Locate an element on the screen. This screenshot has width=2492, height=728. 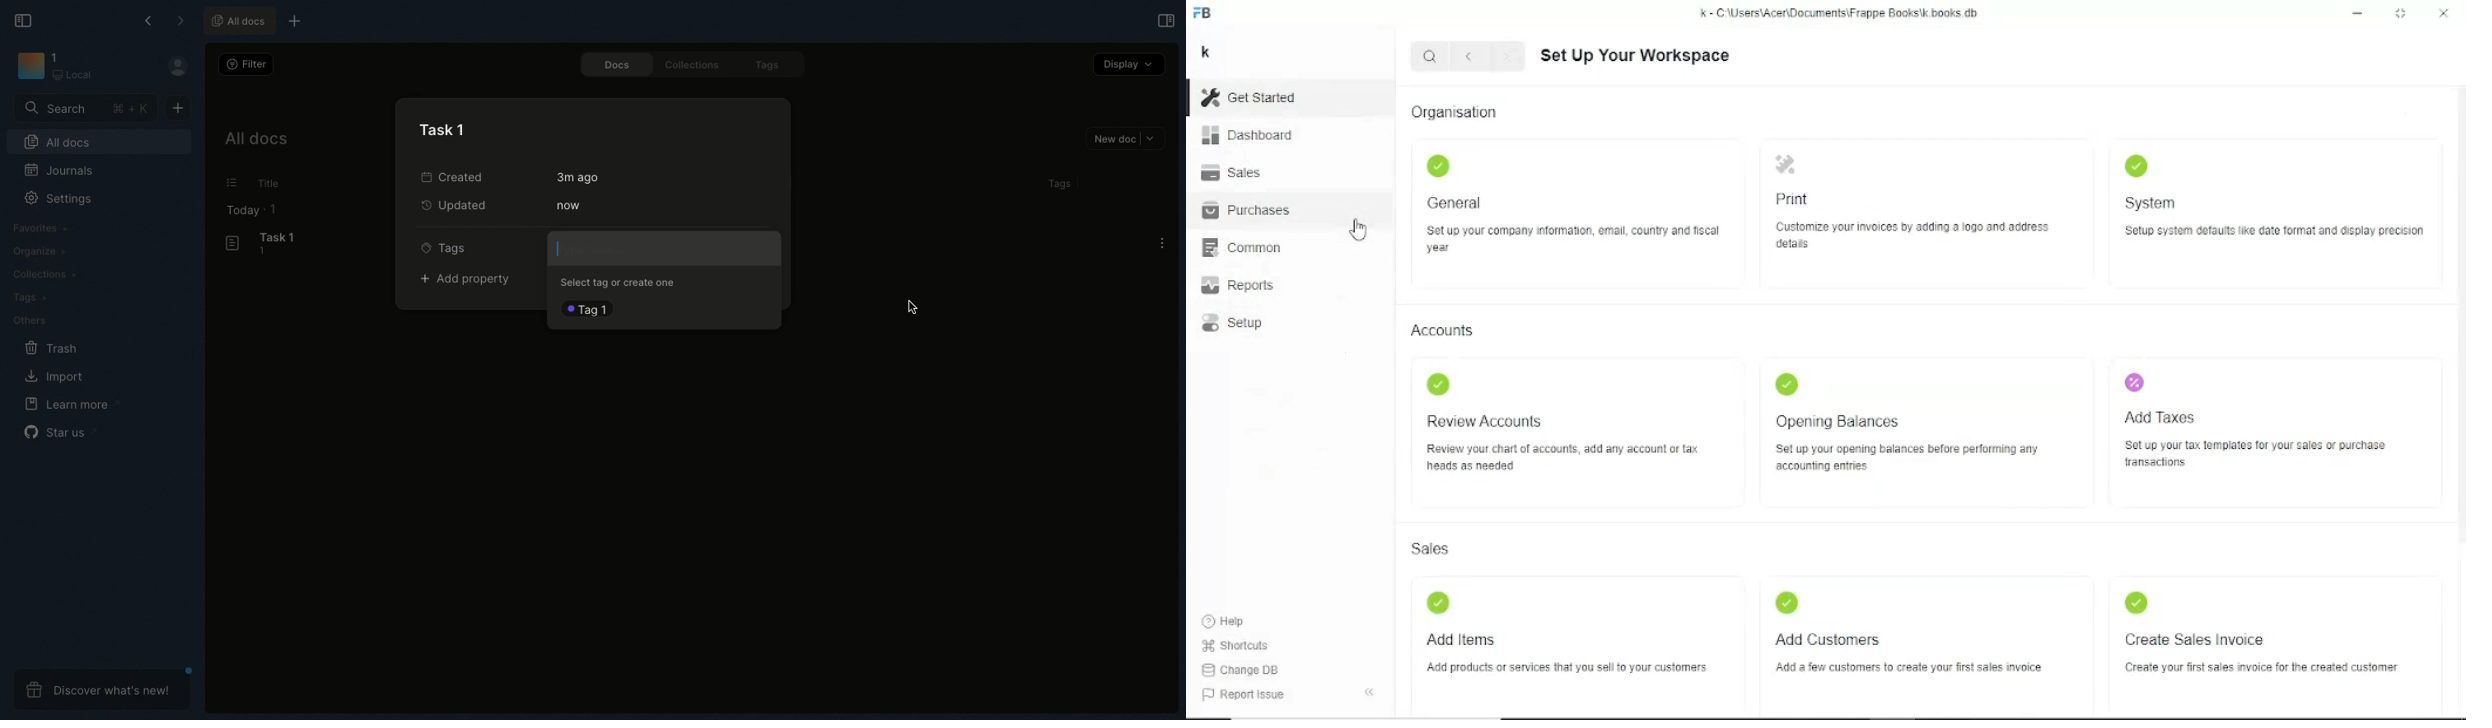
Add taxes  set up your tax templates for your sales or purchase transactions. is located at coordinates (2258, 424).